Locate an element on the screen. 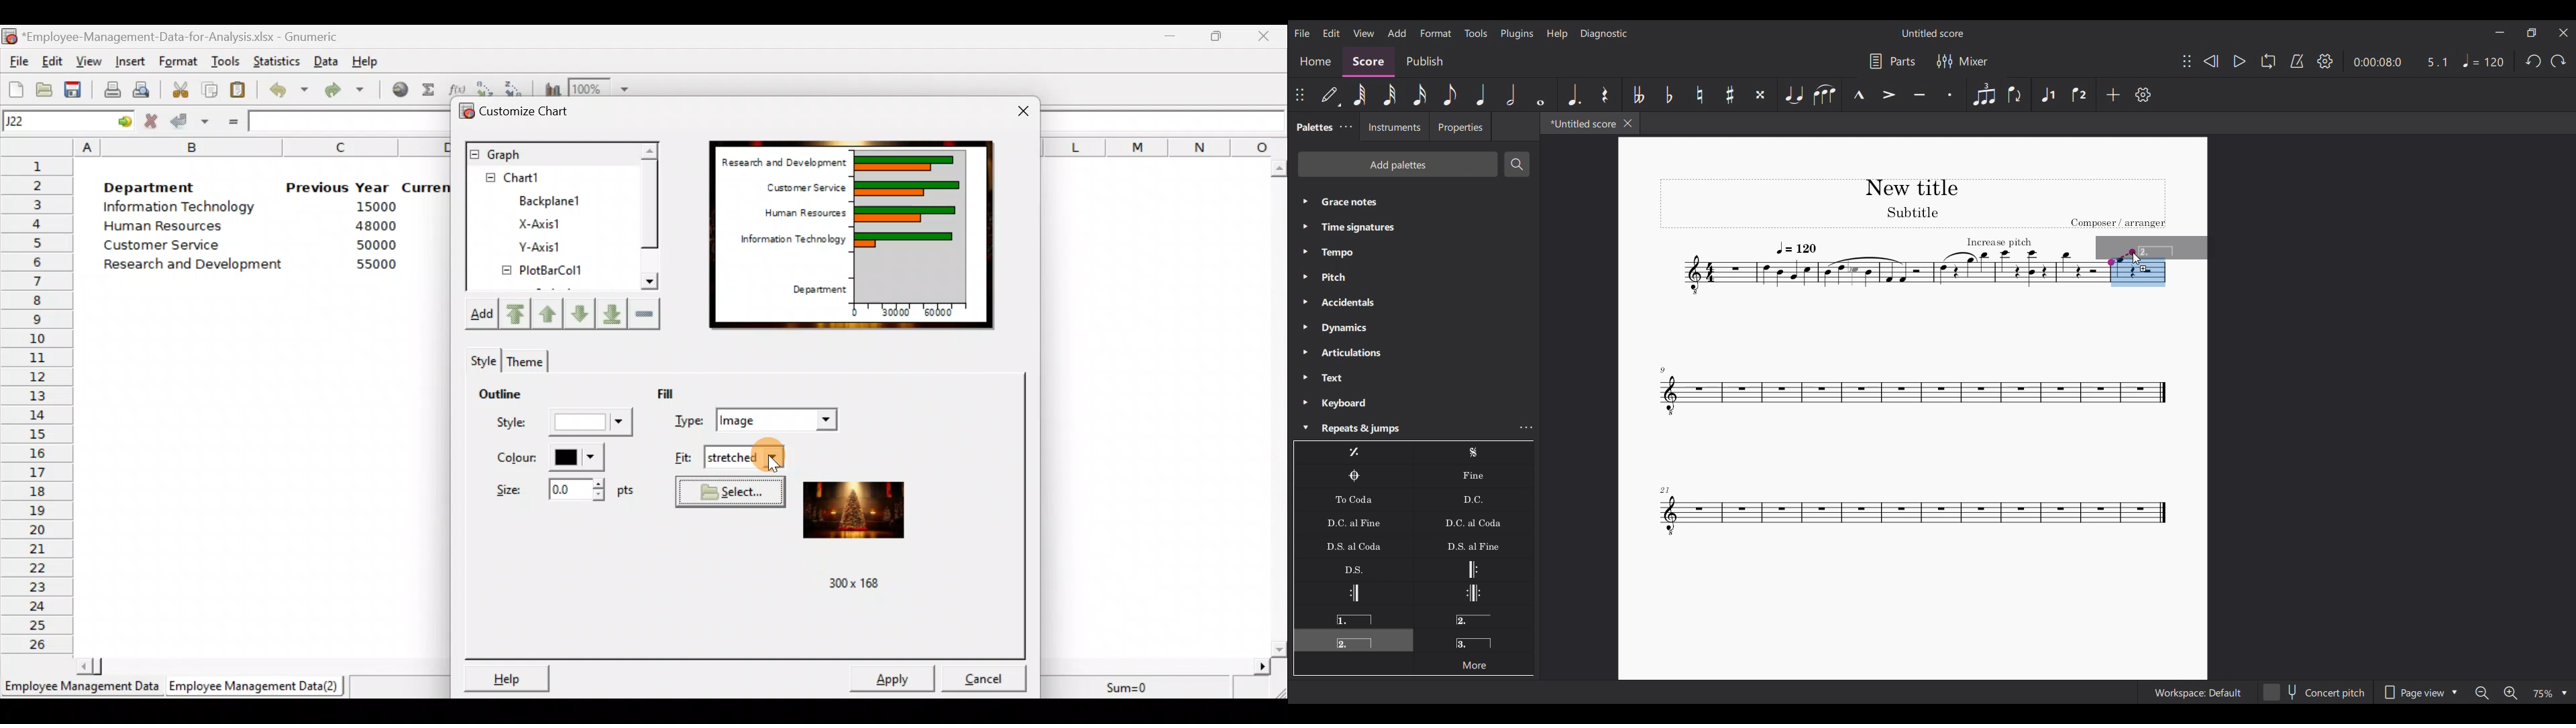 The width and height of the screenshot is (2576, 728). Repeat and left repeat sign is located at coordinates (1473, 593).